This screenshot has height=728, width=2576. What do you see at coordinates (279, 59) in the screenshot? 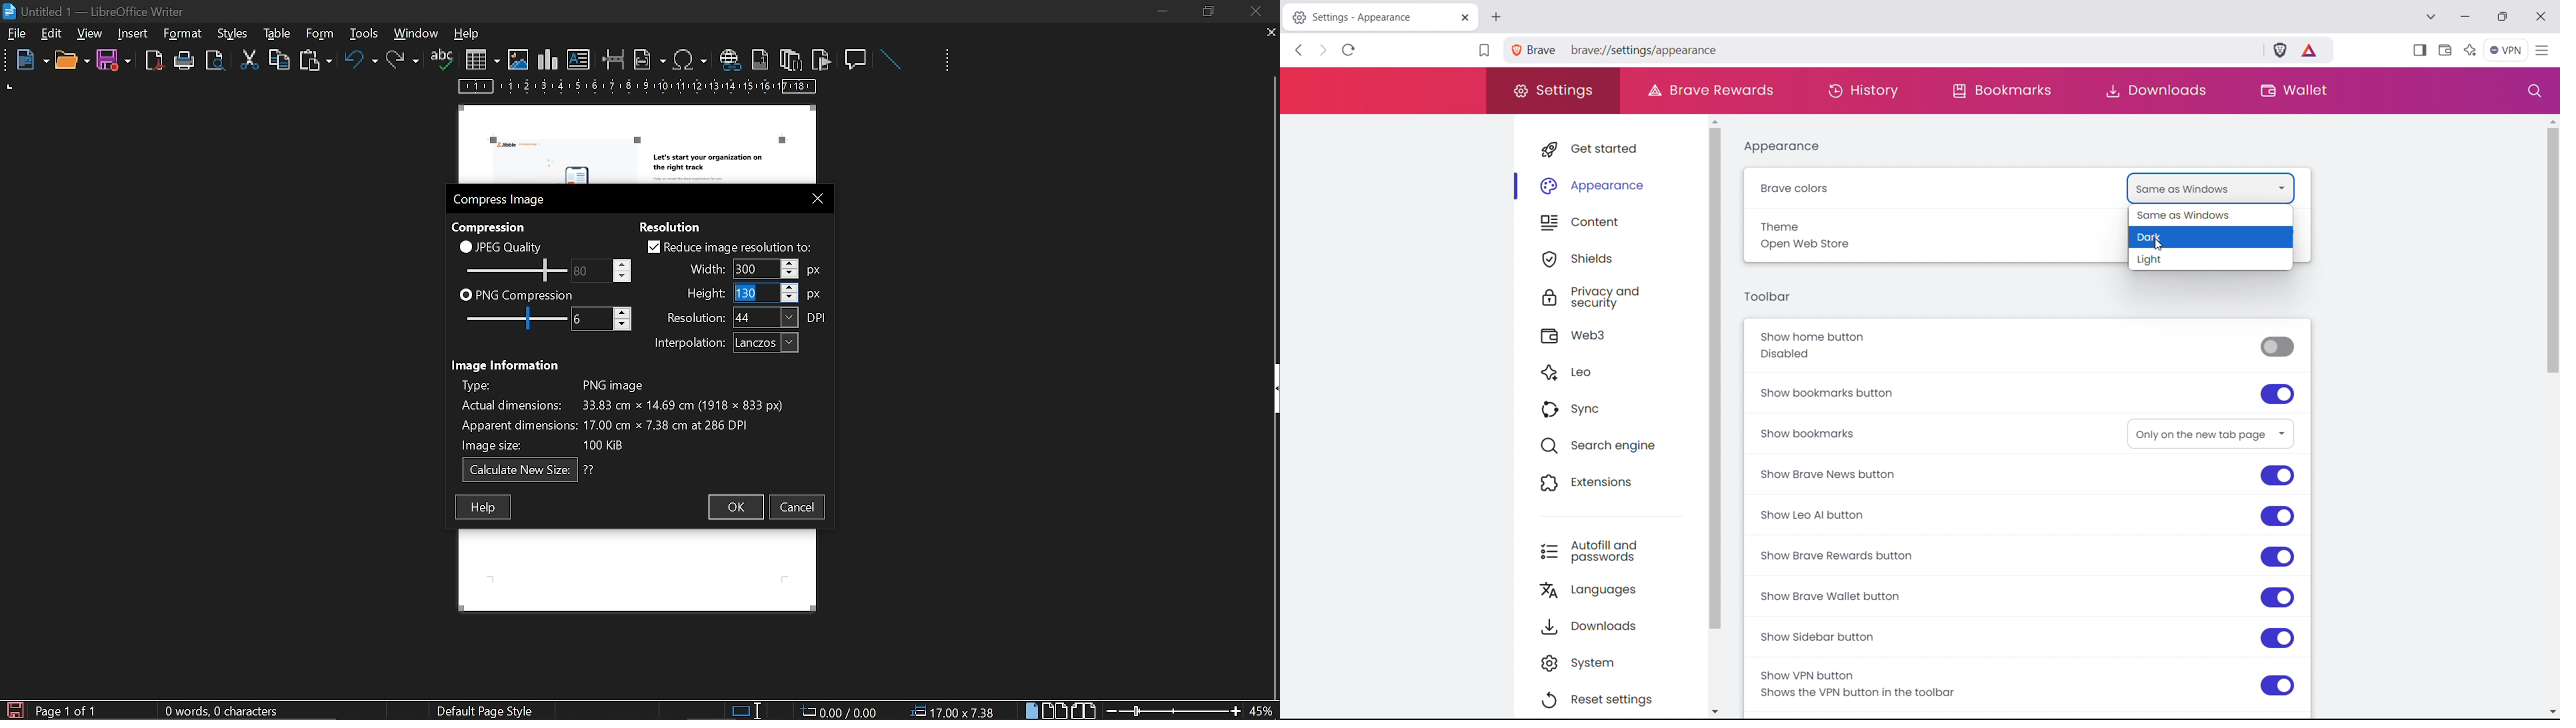
I see `copy` at bounding box center [279, 59].